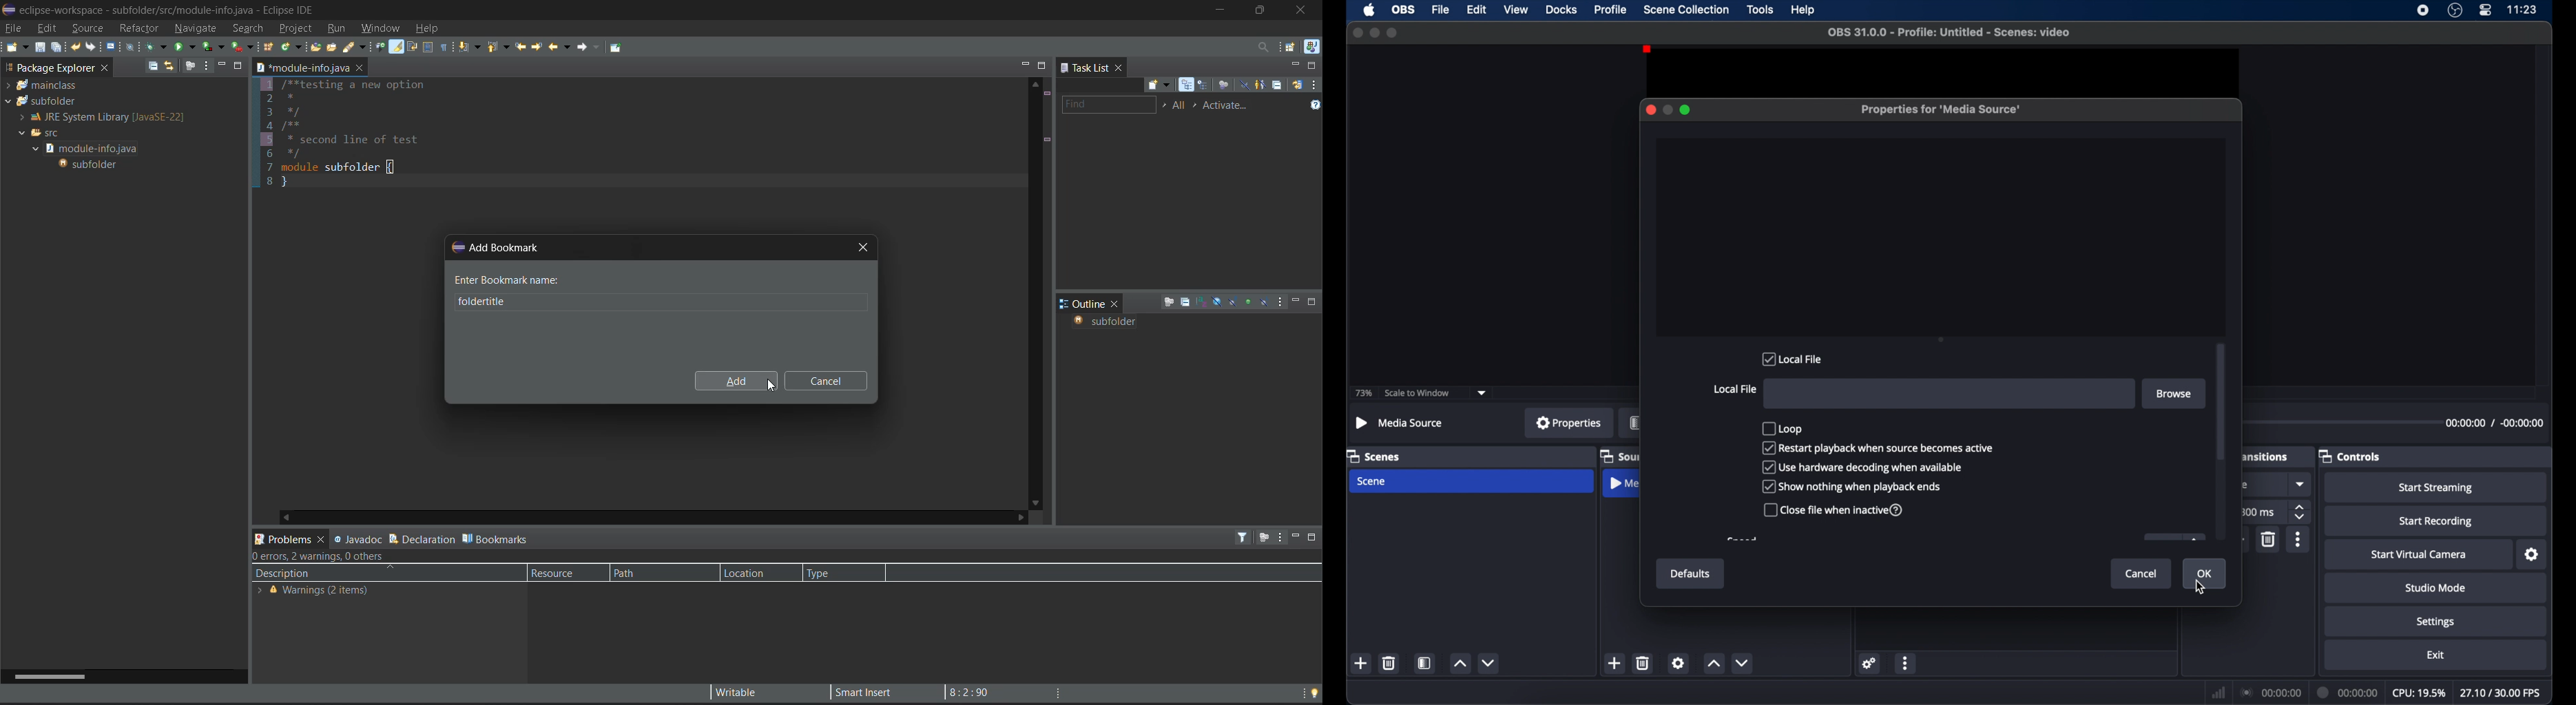 This screenshot has width=2576, height=728. I want to click on more options, so click(1908, 663).